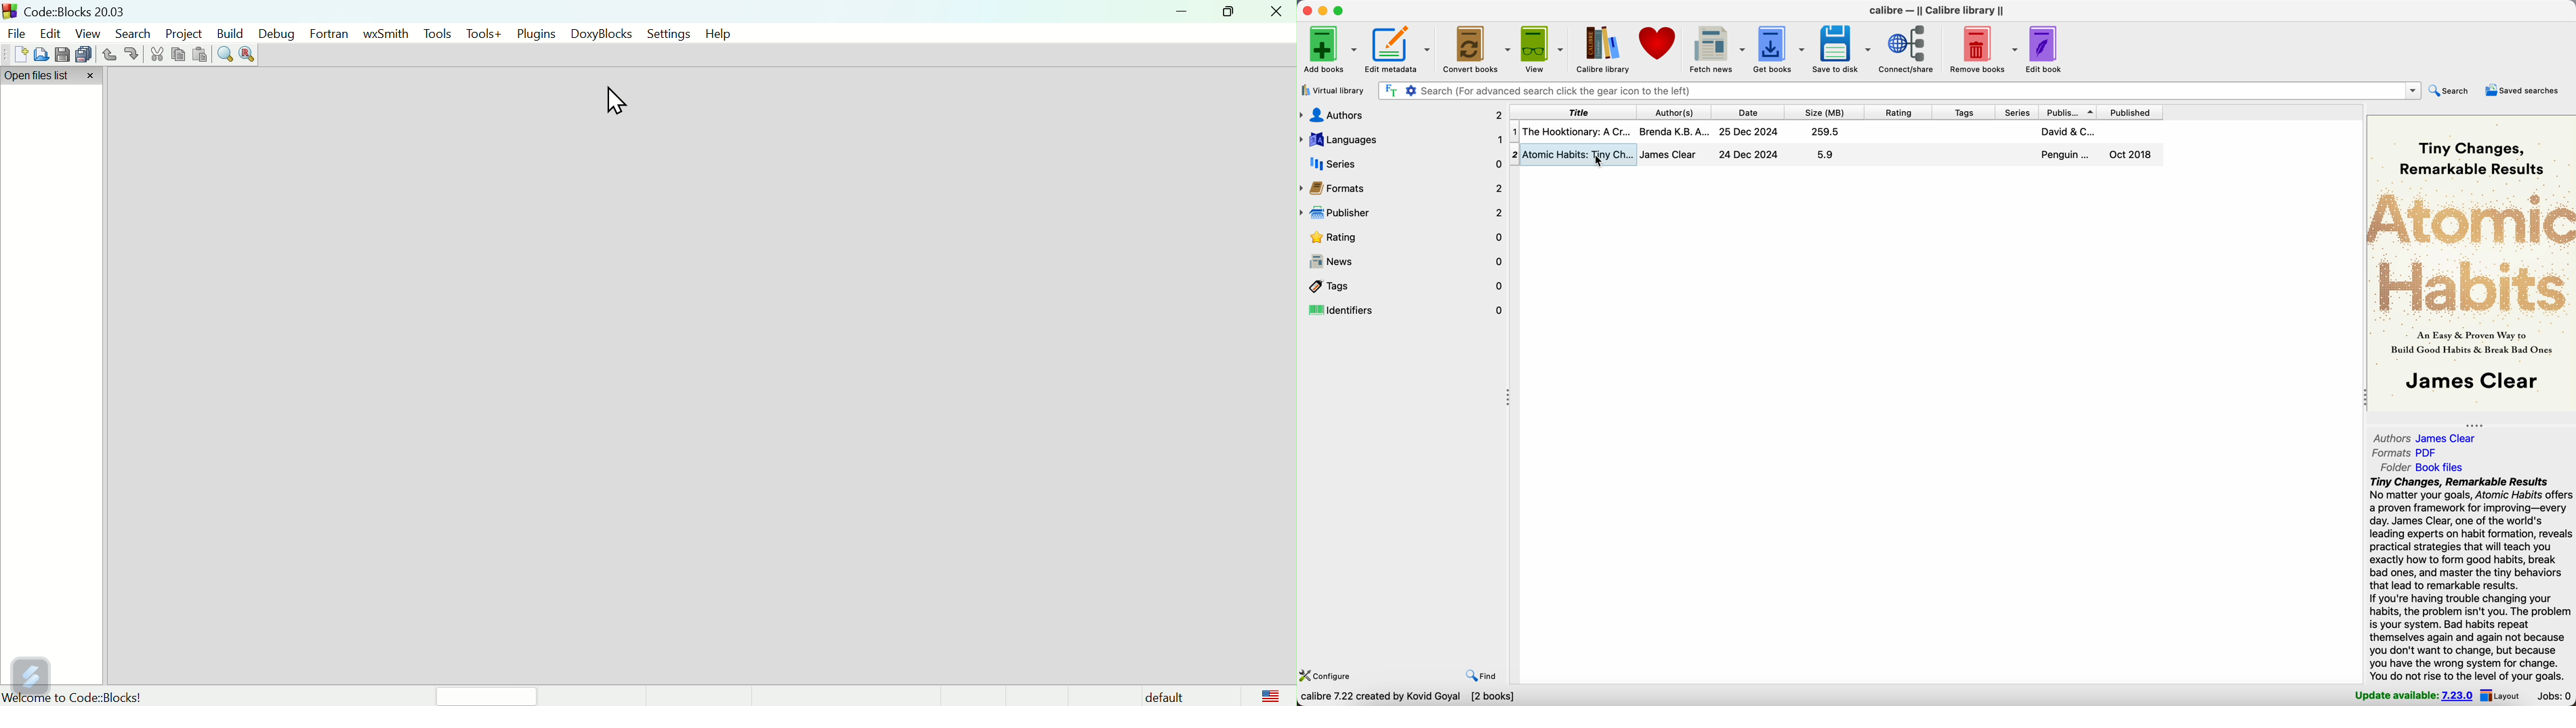 The width and height of the screenshot is (2576, 728). Describe the element at coordinates (2524, 91) in the screenshot. I see `saved searches` at that location.